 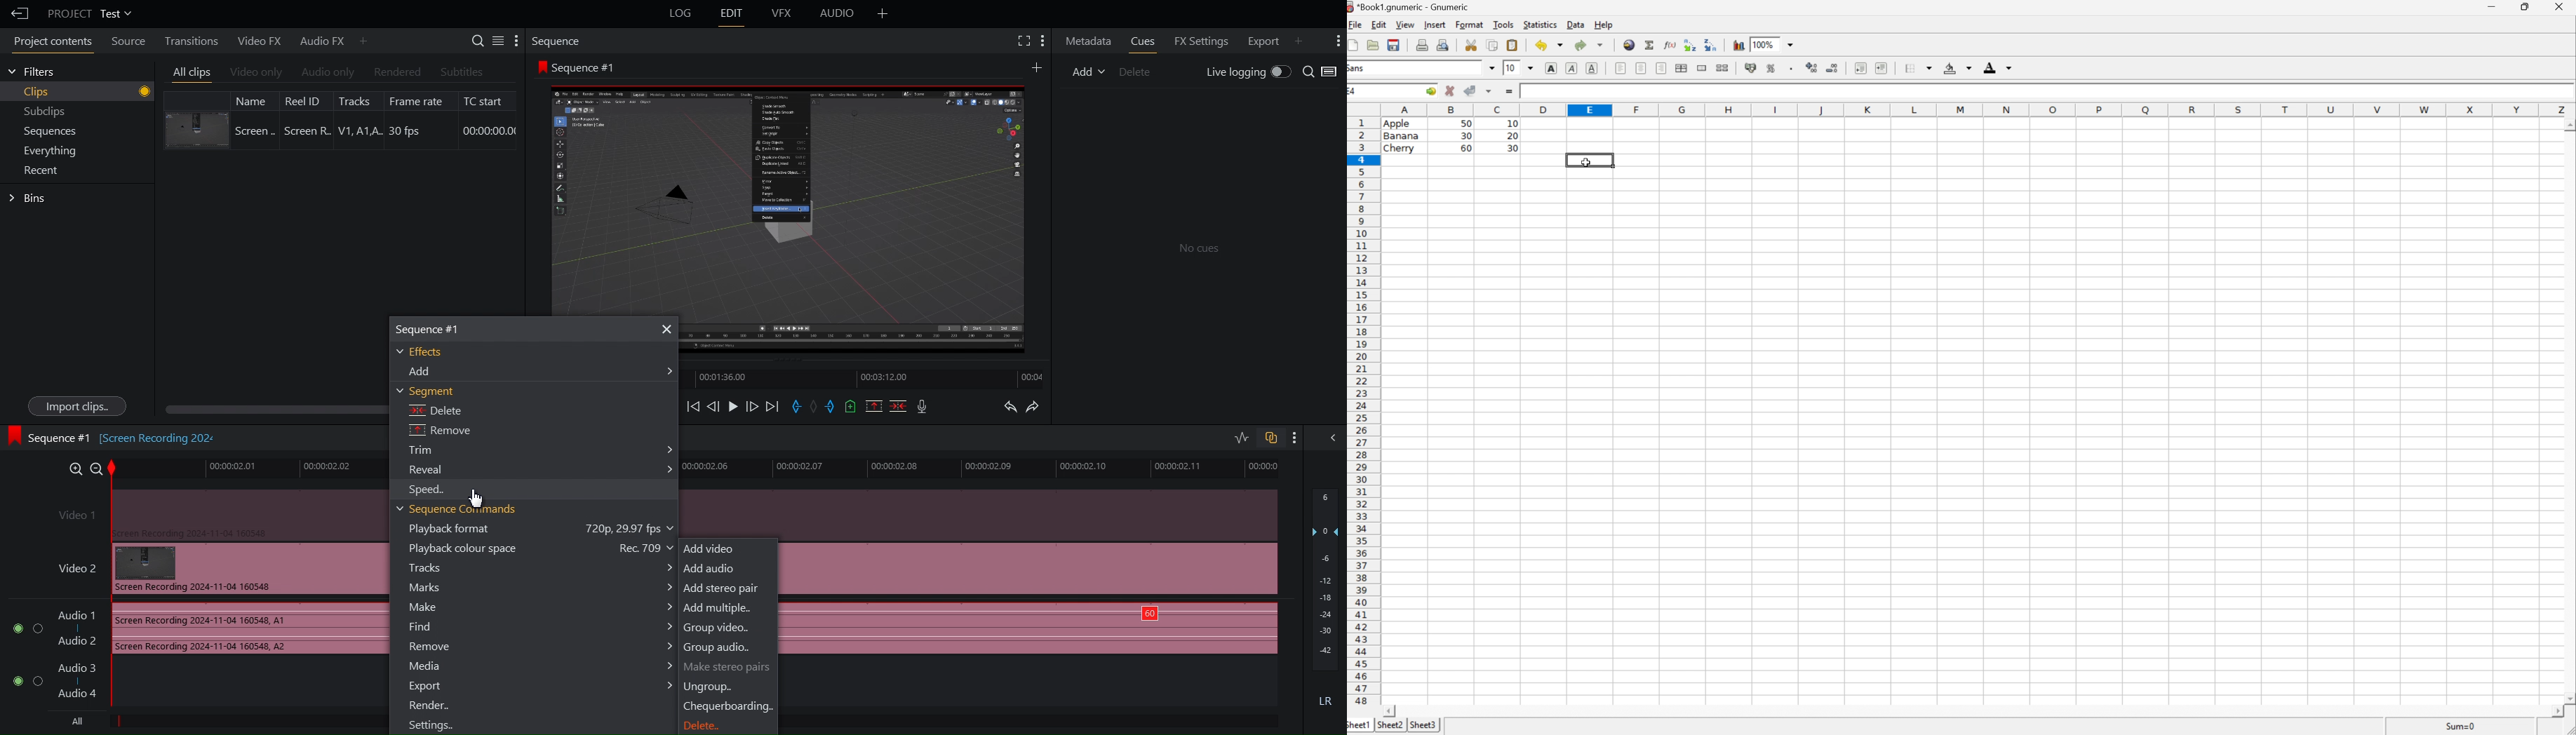 I want to click on Reveal, so click(x=542, y=469).